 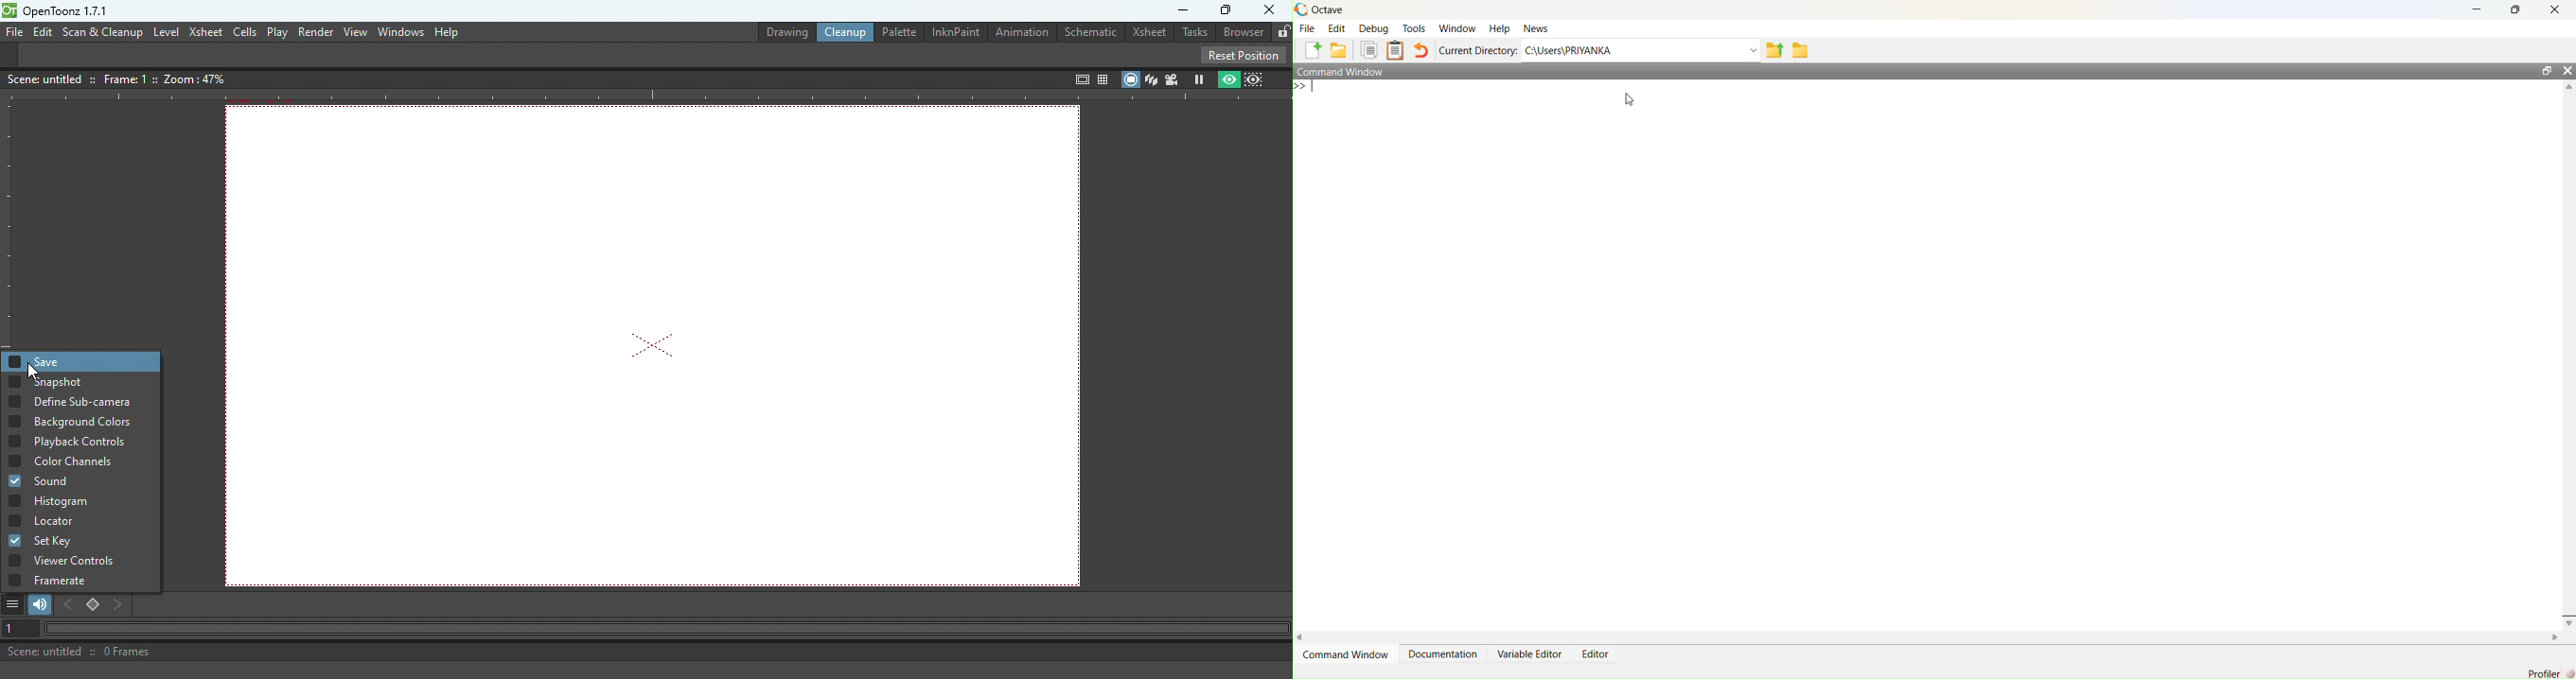 What do you see at coordinates (17, 629) in the screenshot?
I see `Set the current frame` at bounding box center [17, 629].